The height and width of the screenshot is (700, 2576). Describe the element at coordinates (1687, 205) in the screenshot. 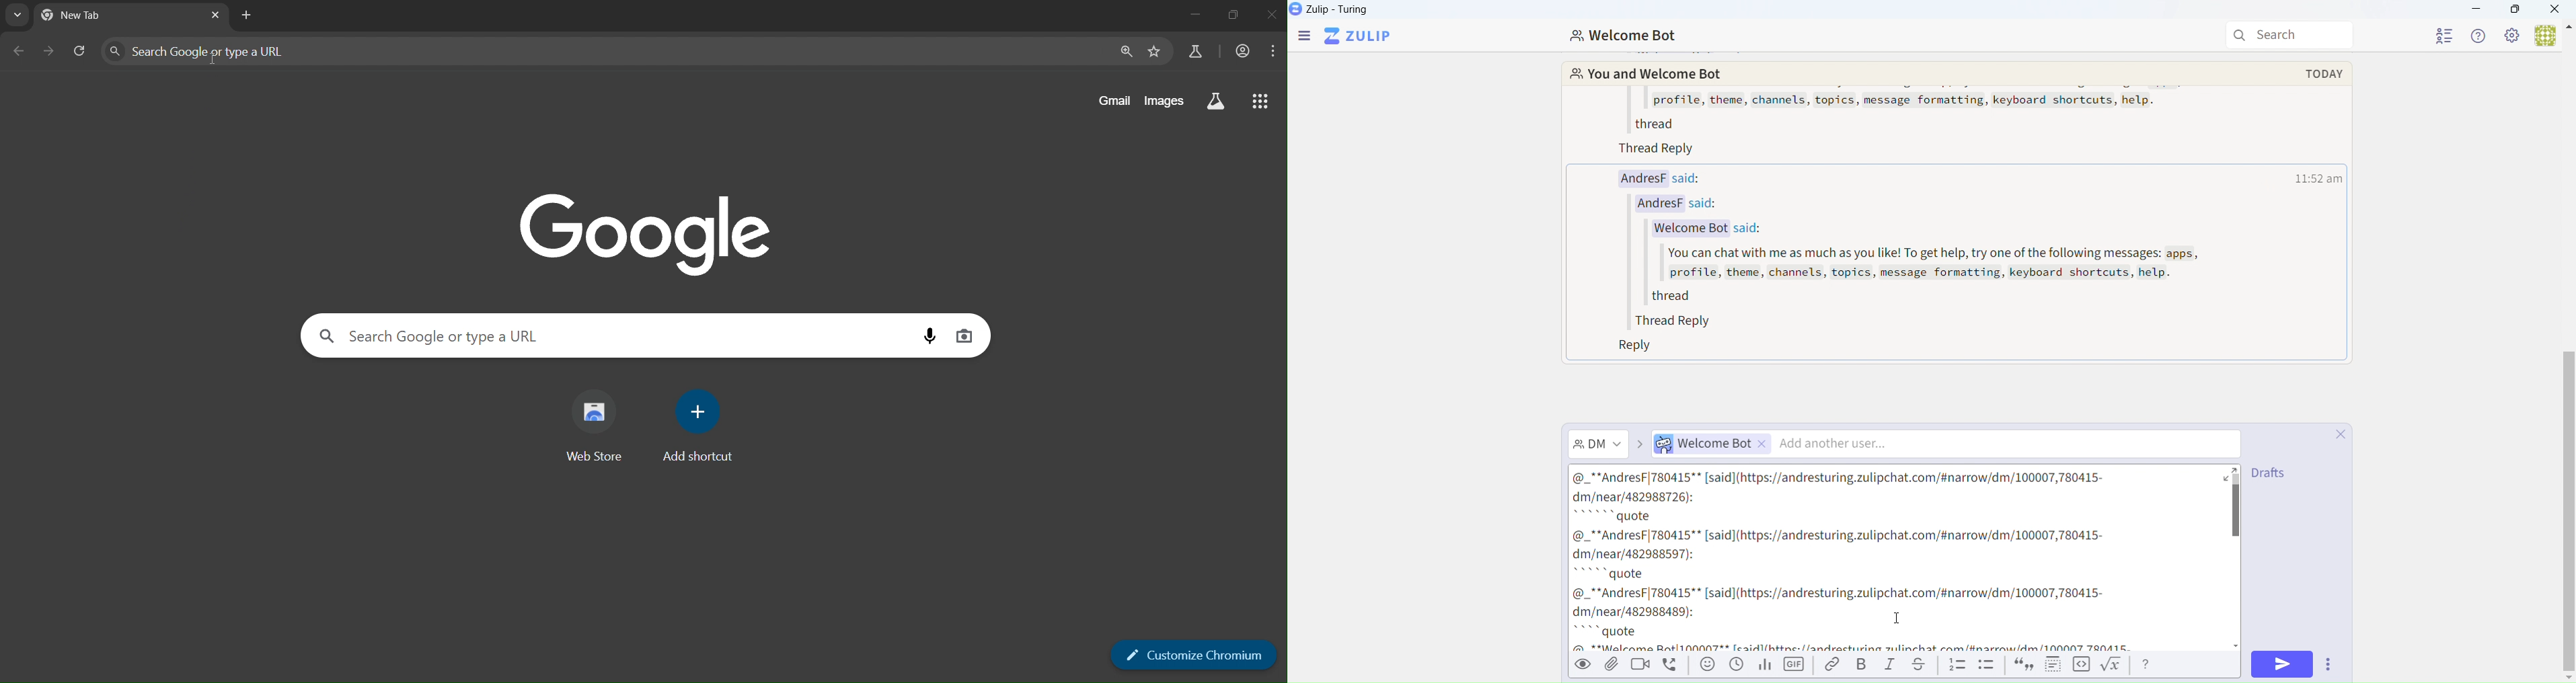

I see `AndresF said:` at that location.